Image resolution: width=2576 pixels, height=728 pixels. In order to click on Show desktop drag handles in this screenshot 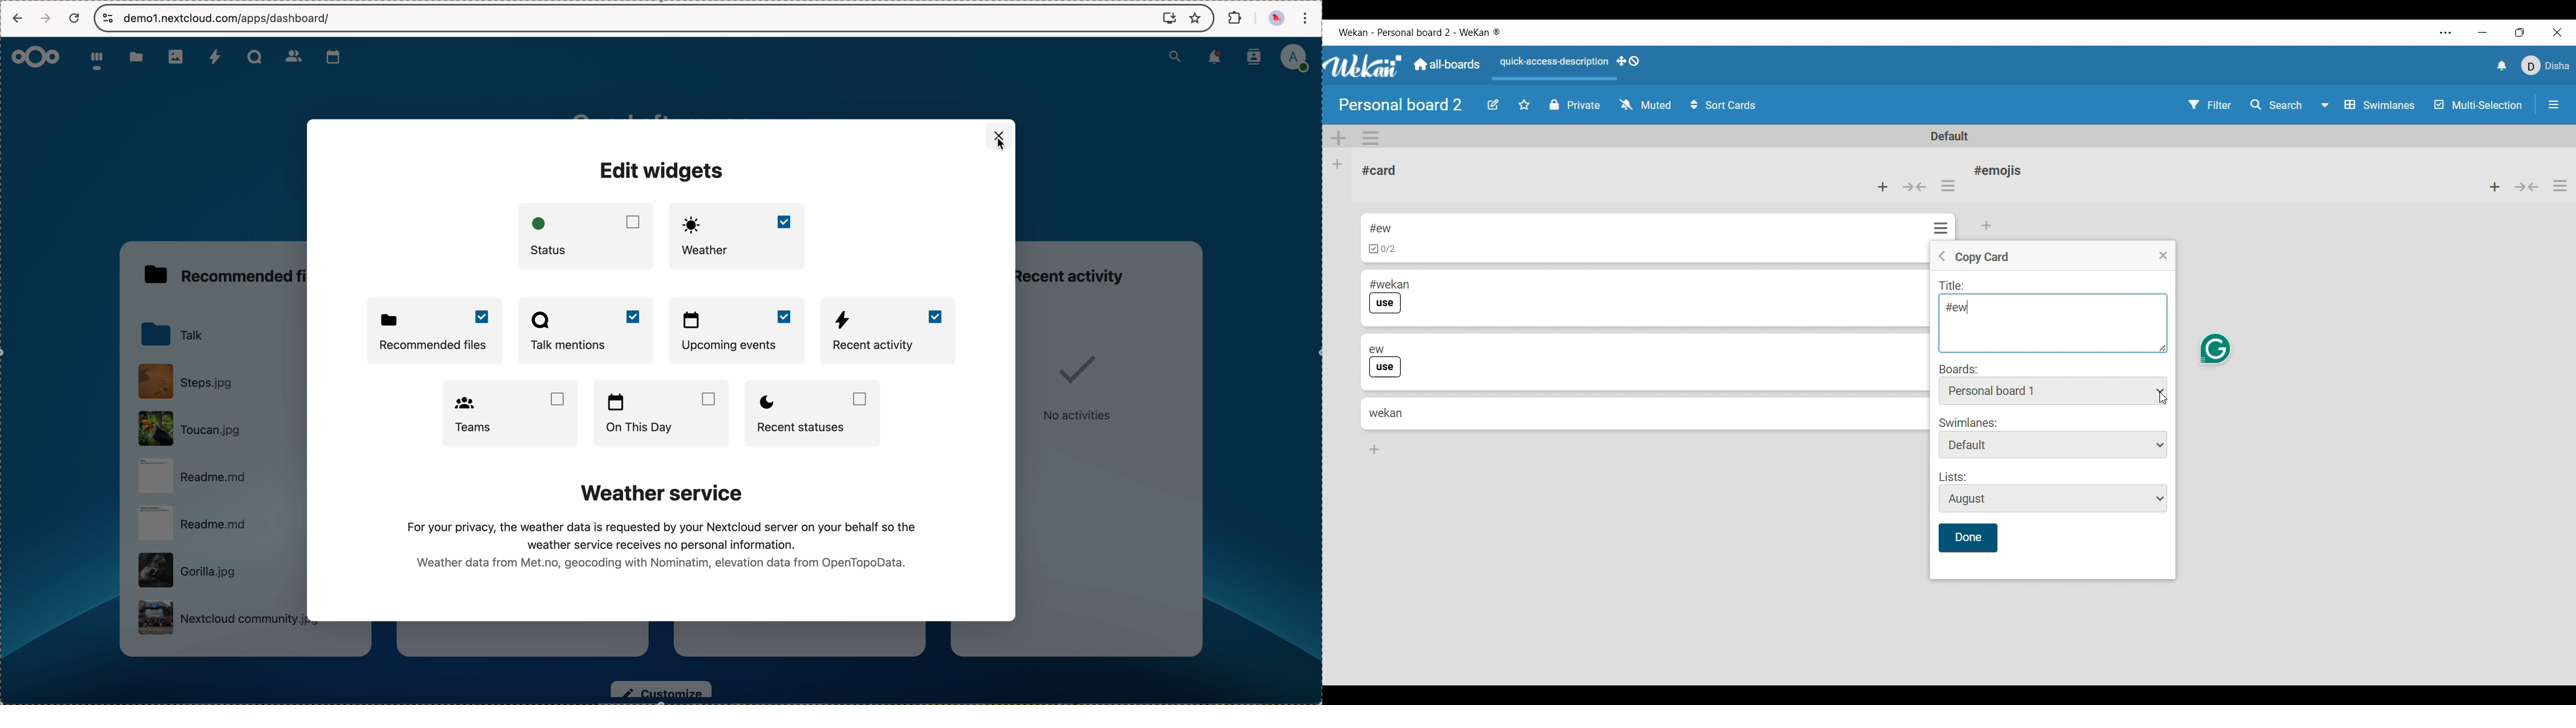, I will do `click(1628, 61)`.